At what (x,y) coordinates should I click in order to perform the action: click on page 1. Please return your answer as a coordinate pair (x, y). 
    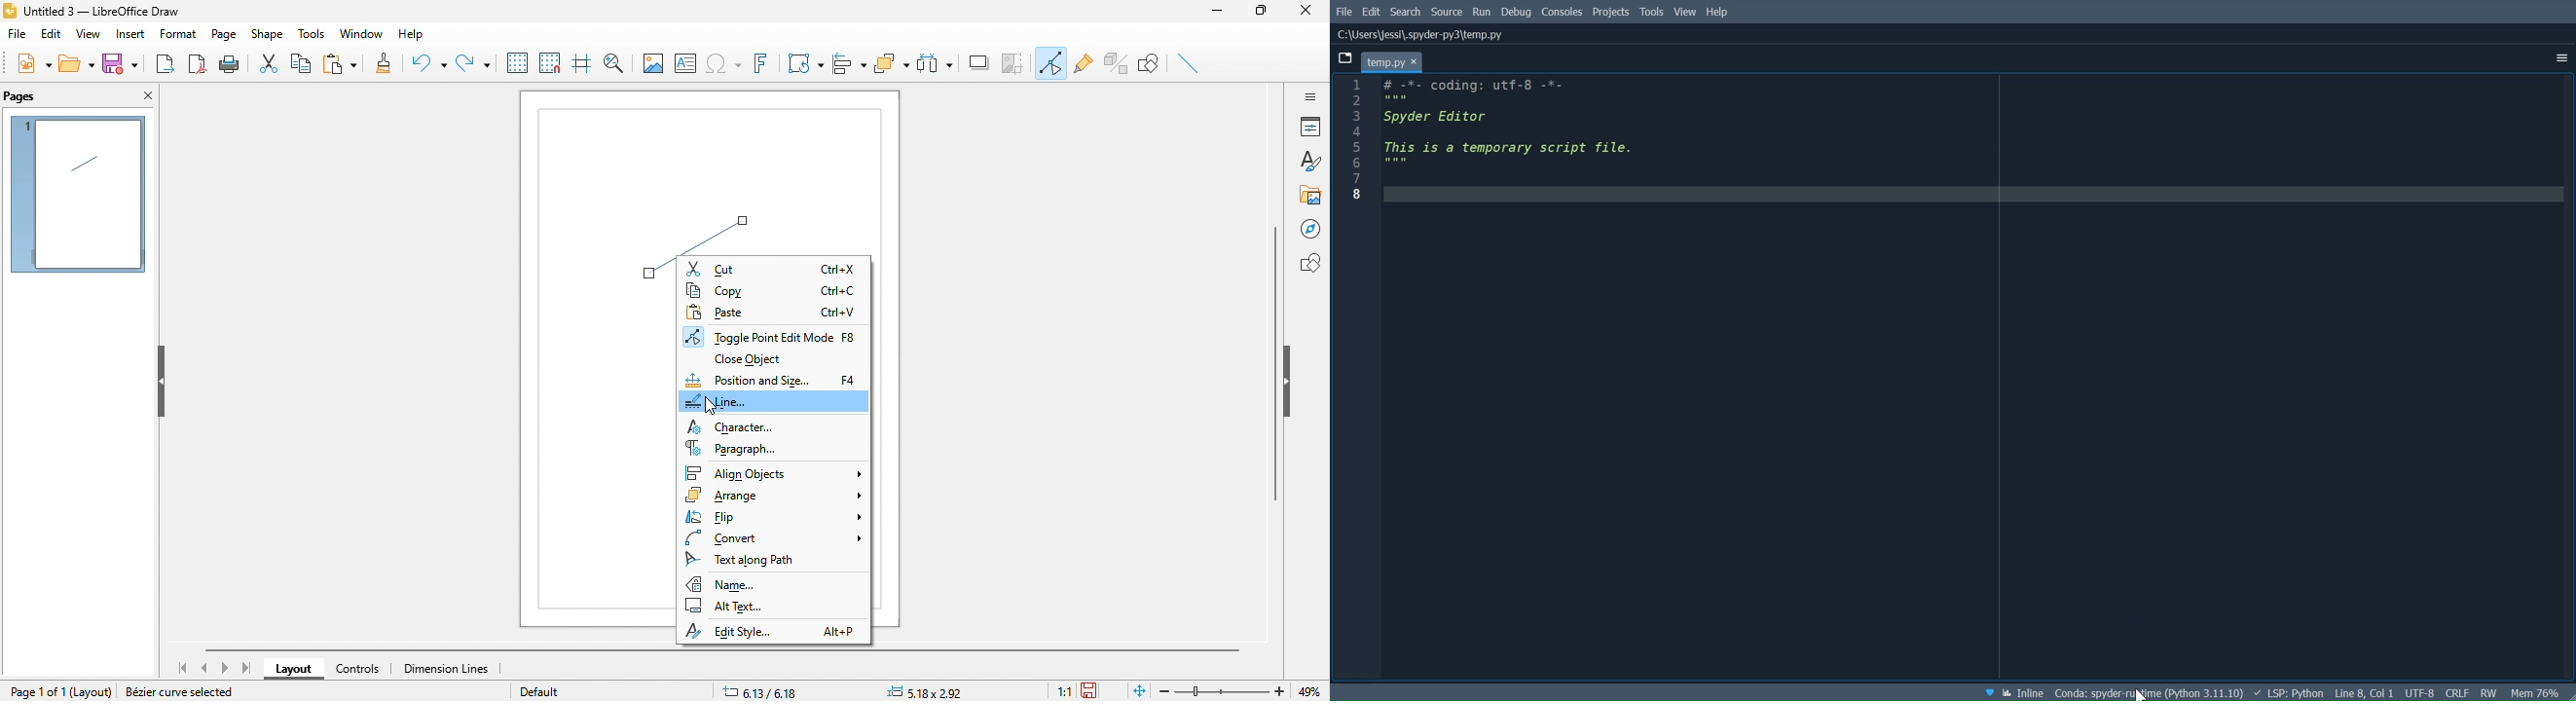
    Looking at the image, I should click on (78, 195).